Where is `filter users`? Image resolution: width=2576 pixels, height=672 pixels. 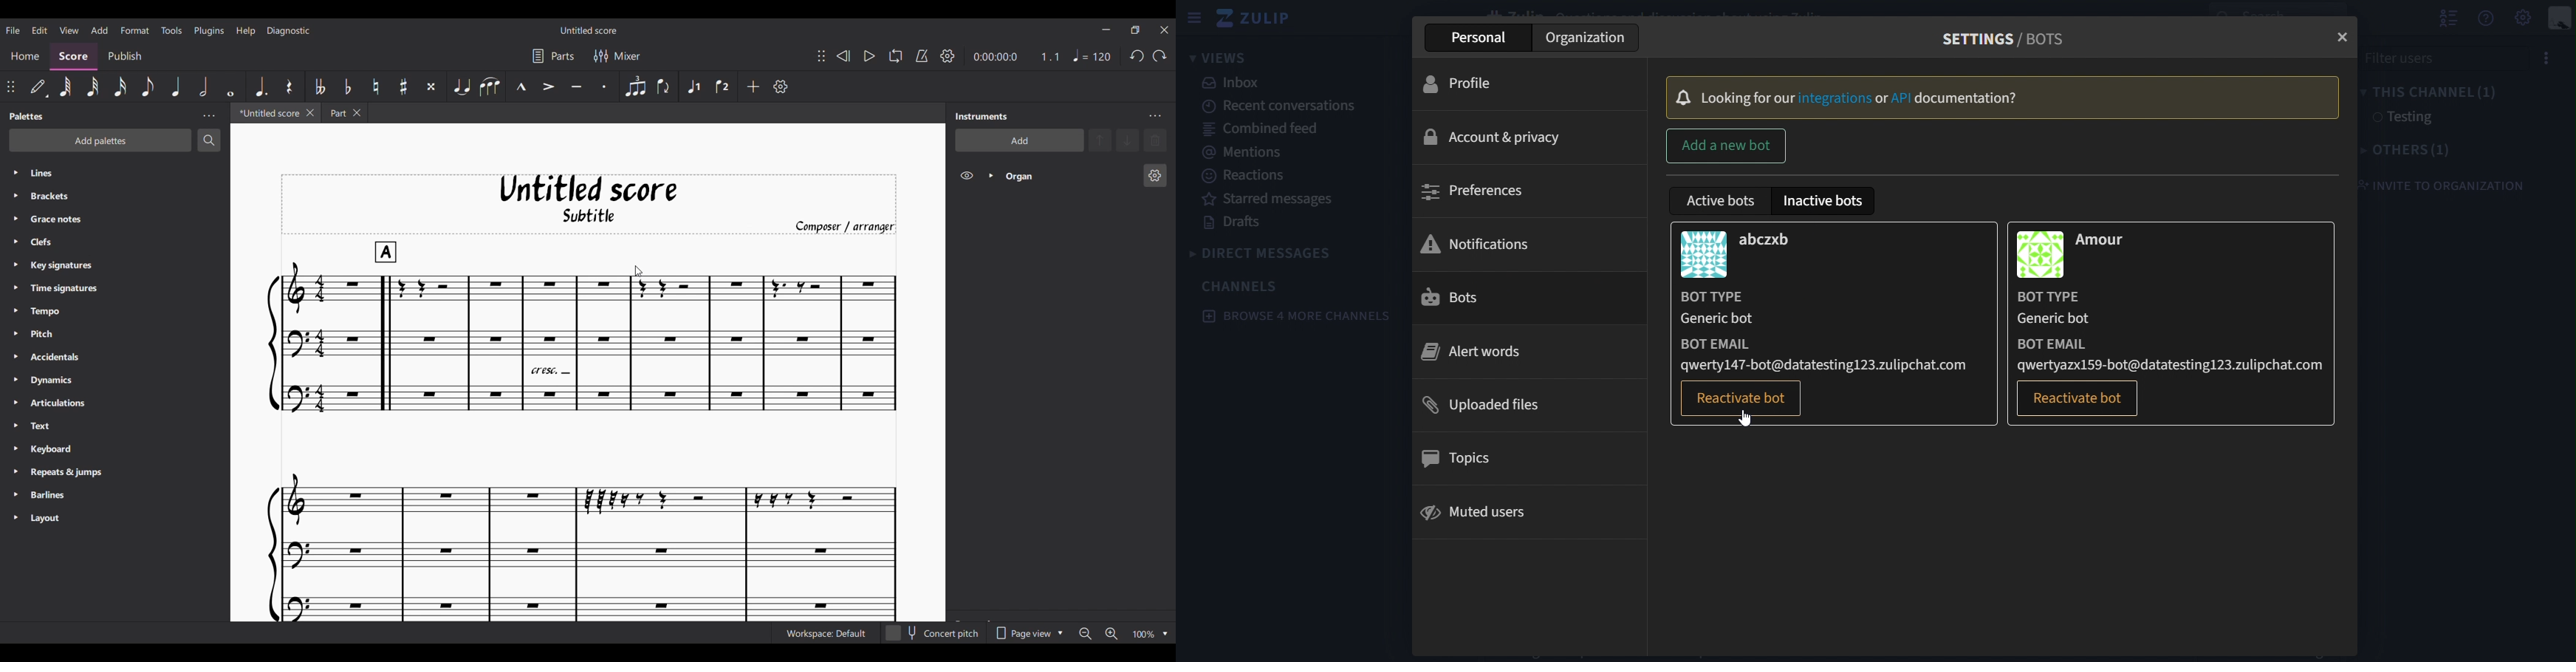
filter users is located at coordinates (2431, 57).